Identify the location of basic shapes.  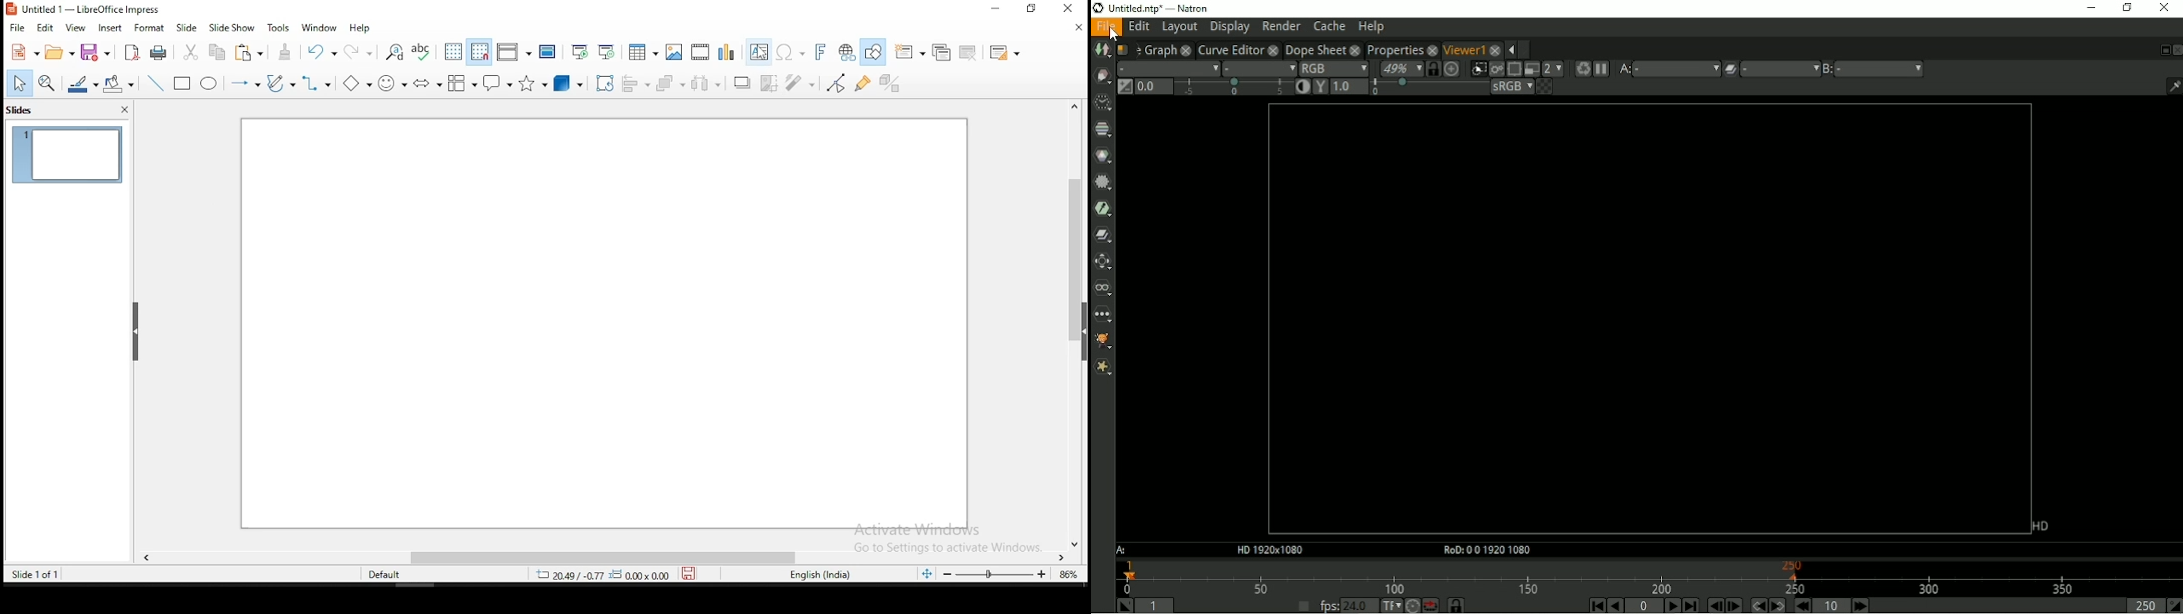
(359, 84).